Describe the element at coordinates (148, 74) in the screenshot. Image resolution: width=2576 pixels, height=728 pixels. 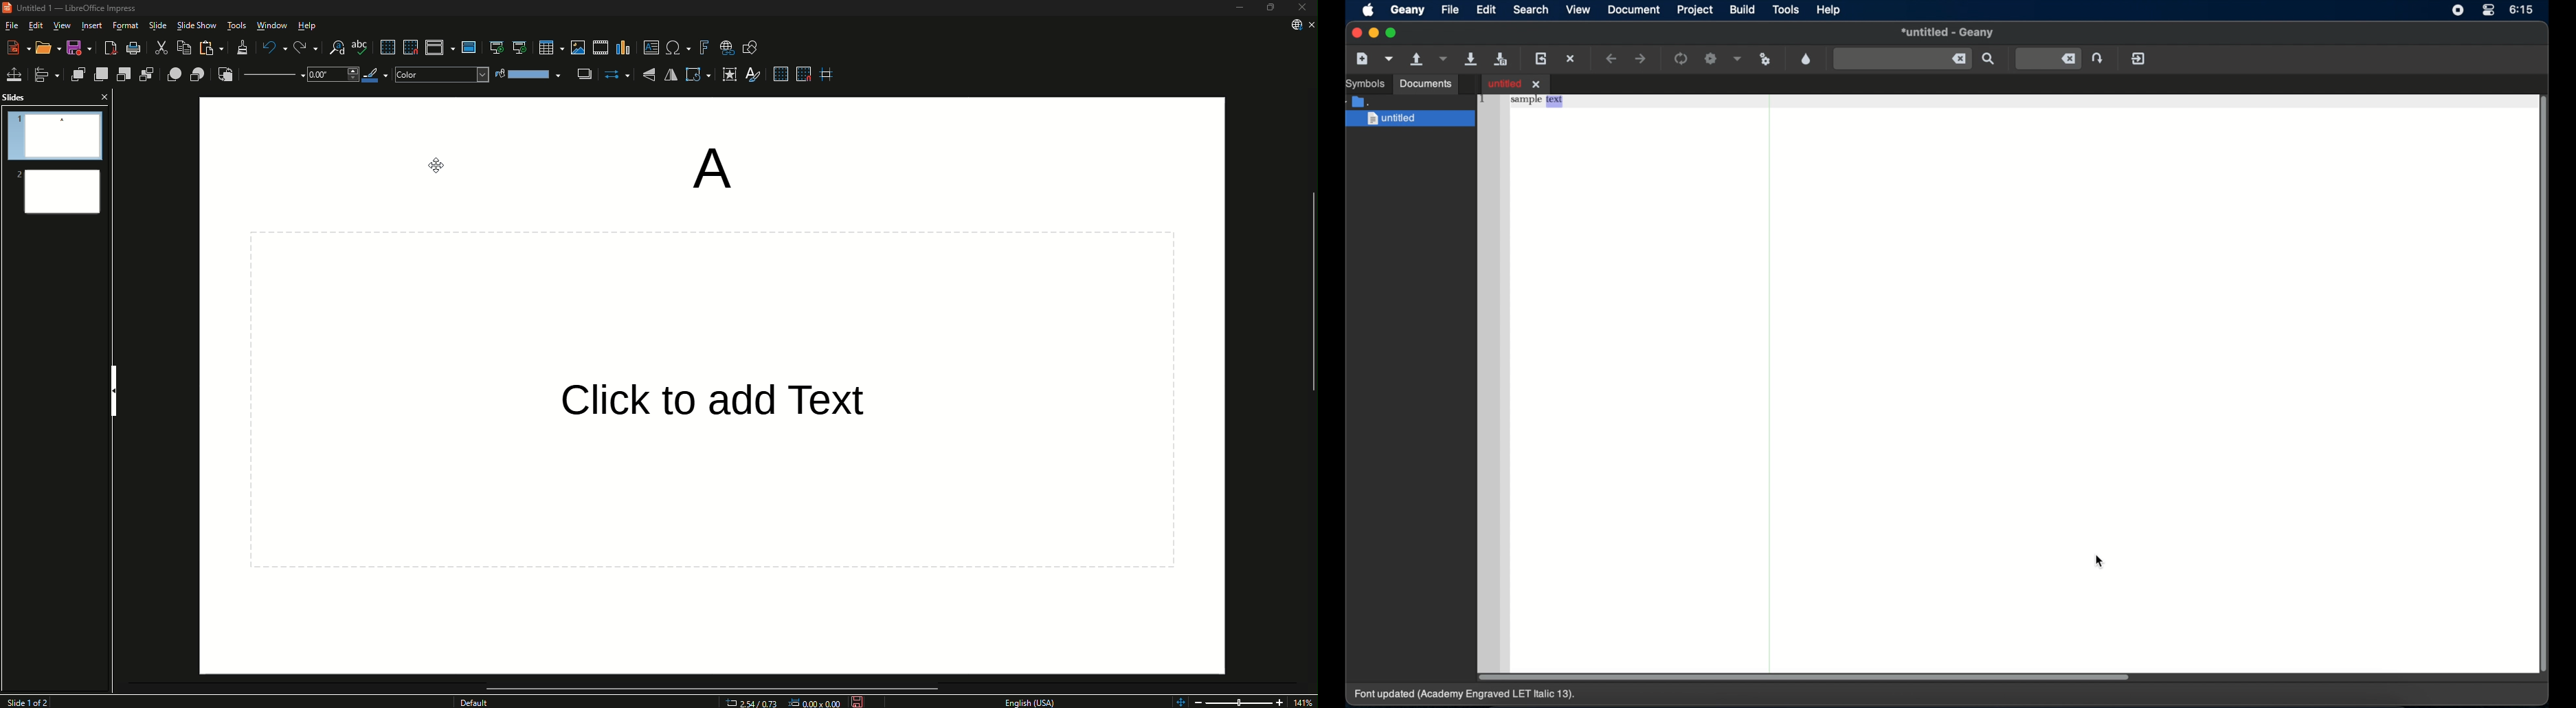
I see `Send to Back` at that location.